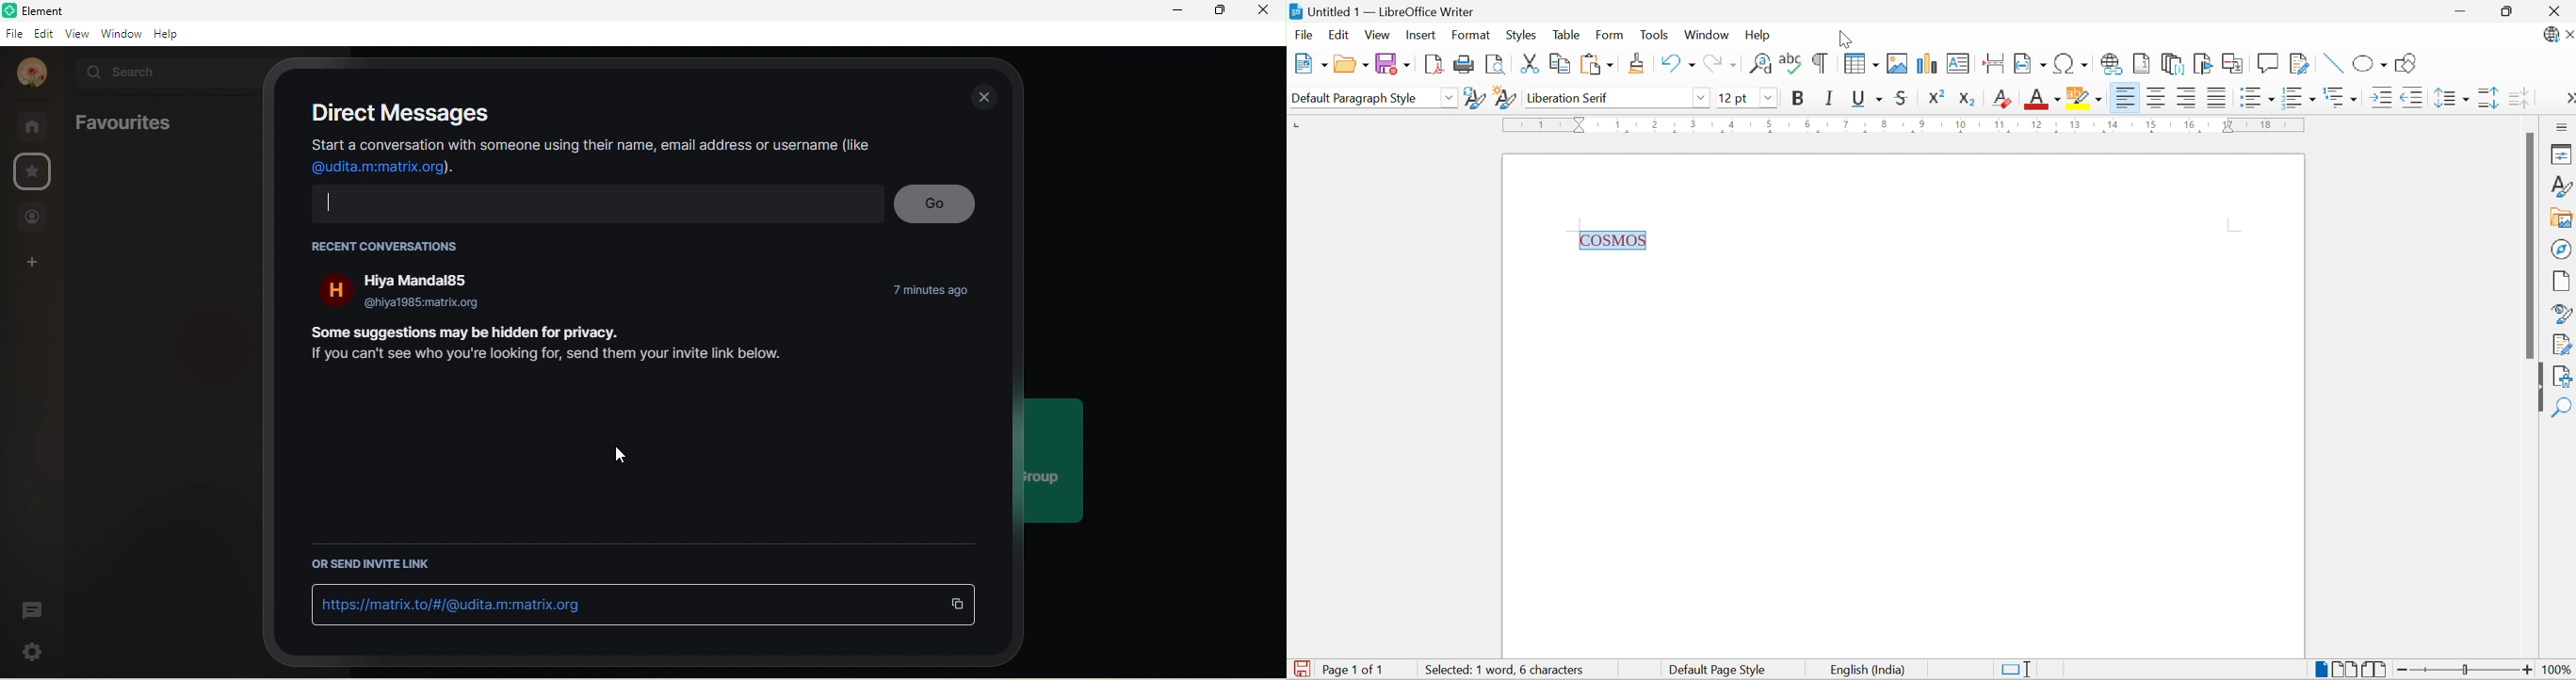  What do you see at coordinates (2173, 63) in the screenshot?
I see `Insert Endnote` at bounding box center [2173, 63].